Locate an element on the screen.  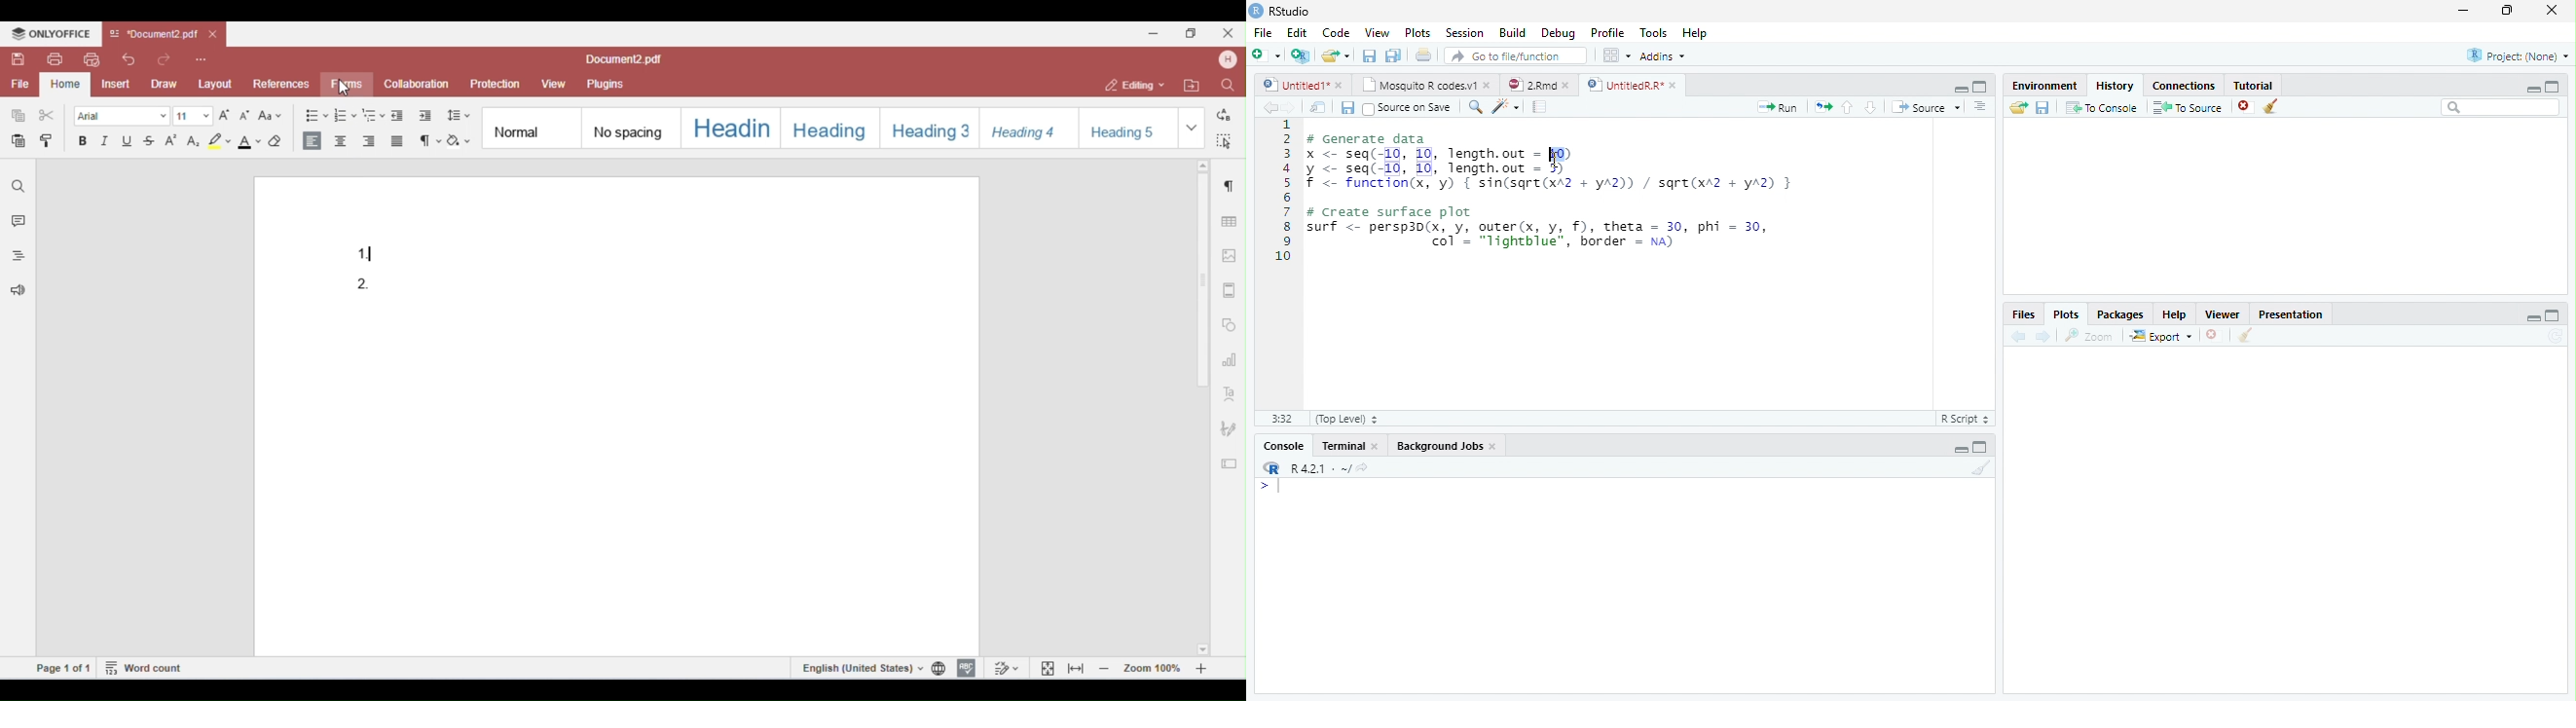
Compile Report is located at coordinates (1539, 106).